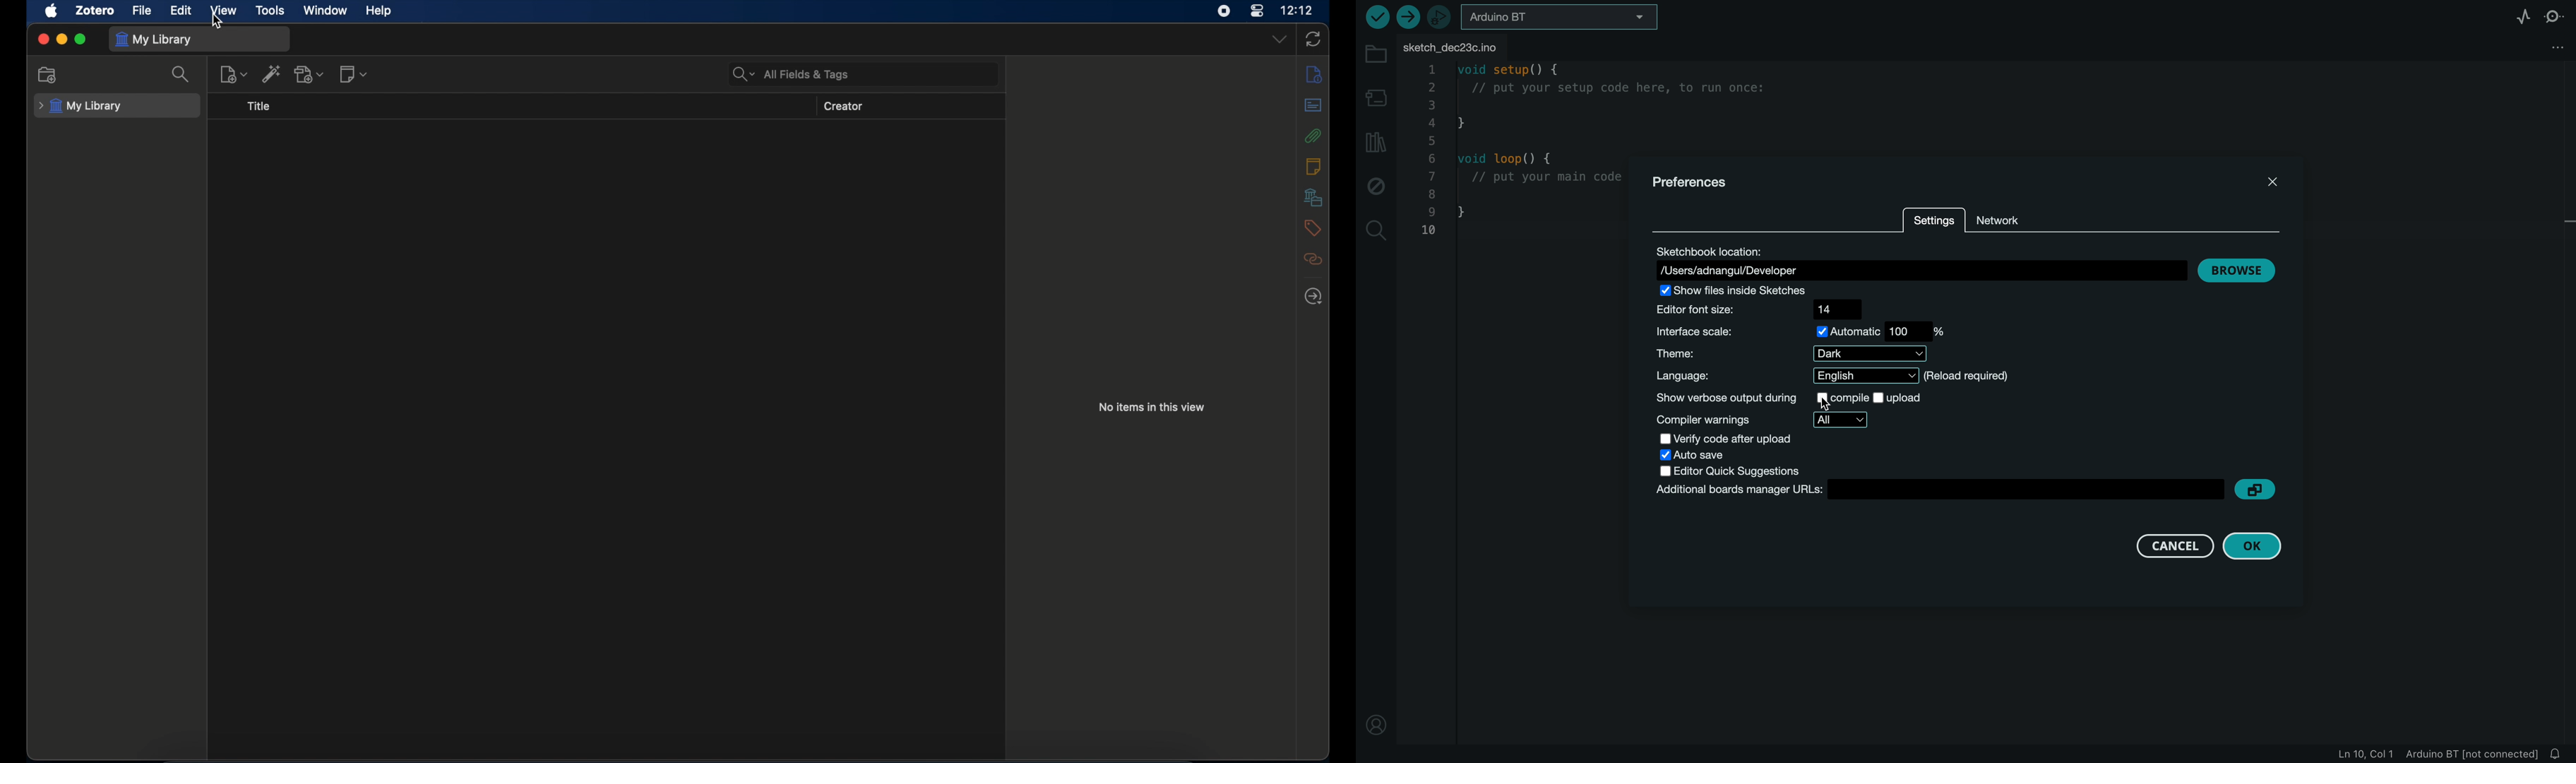 This screenshot has width=2576, height=784. What do you see at coordinates (1440, 17) in the screenshot?
I see `debugger` at bounding box center [1440, 17].